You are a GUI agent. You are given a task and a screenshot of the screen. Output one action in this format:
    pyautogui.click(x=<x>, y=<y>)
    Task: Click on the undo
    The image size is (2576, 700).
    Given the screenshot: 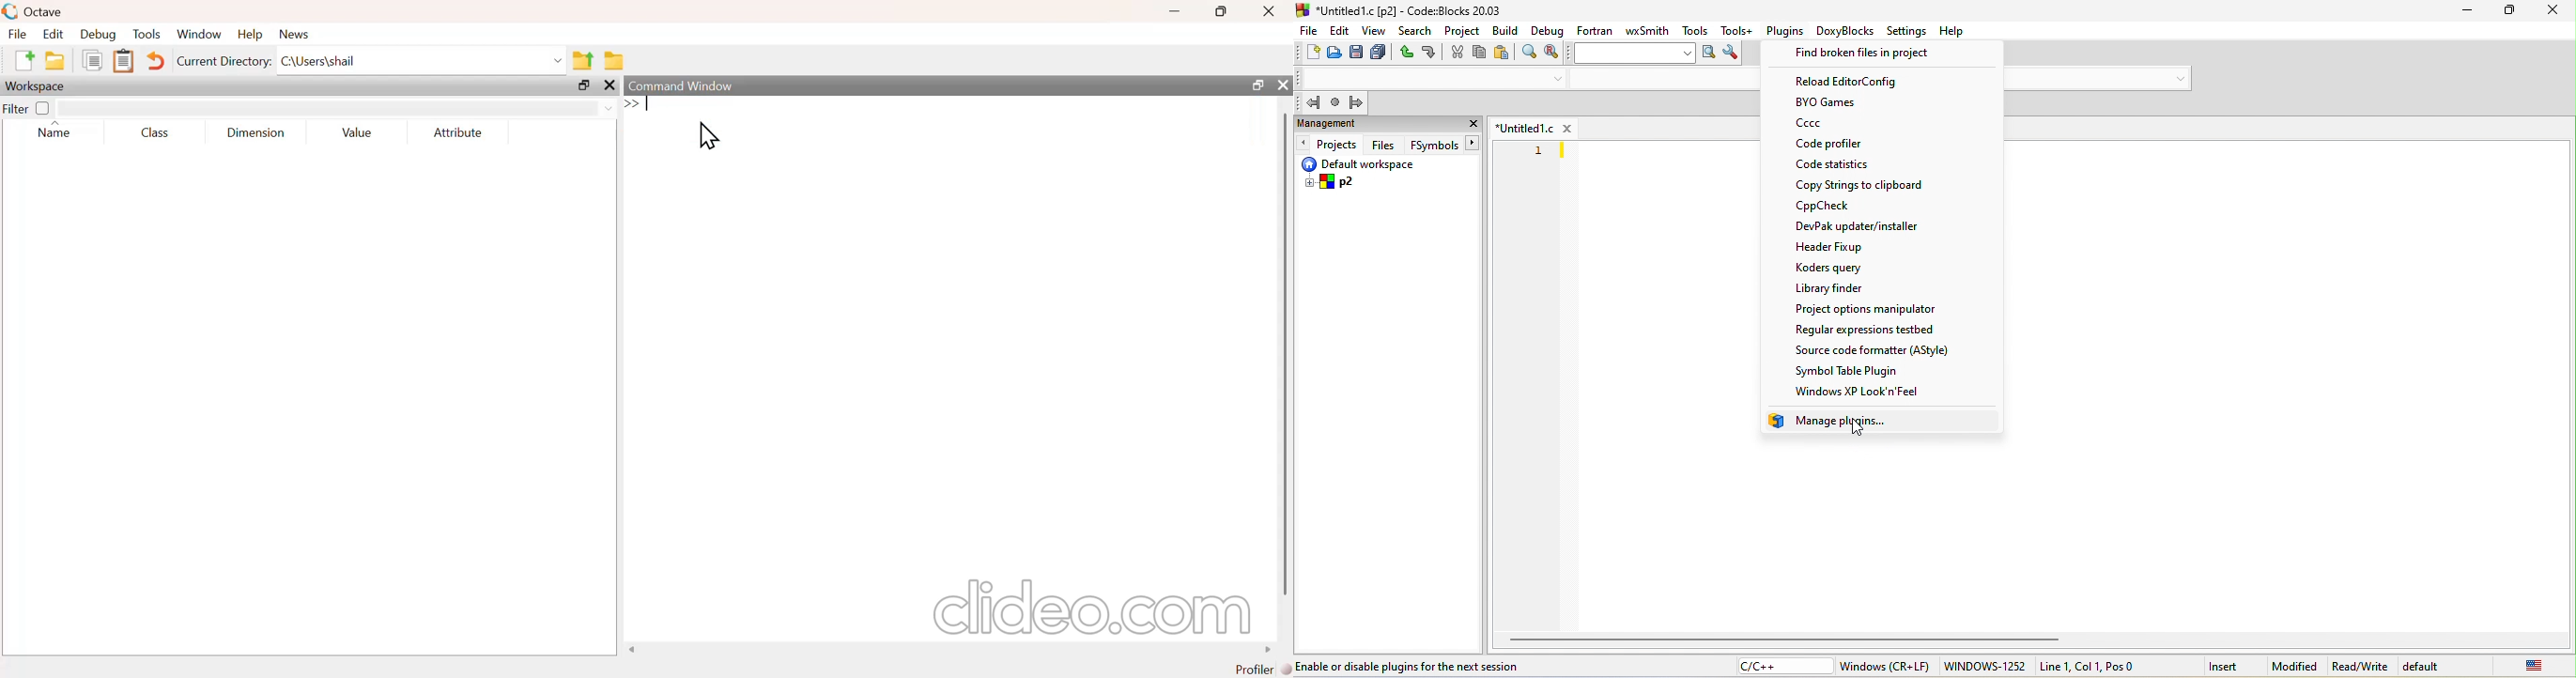 What is the action you would take?
    pyautogui.click(x=159, y=59)
    